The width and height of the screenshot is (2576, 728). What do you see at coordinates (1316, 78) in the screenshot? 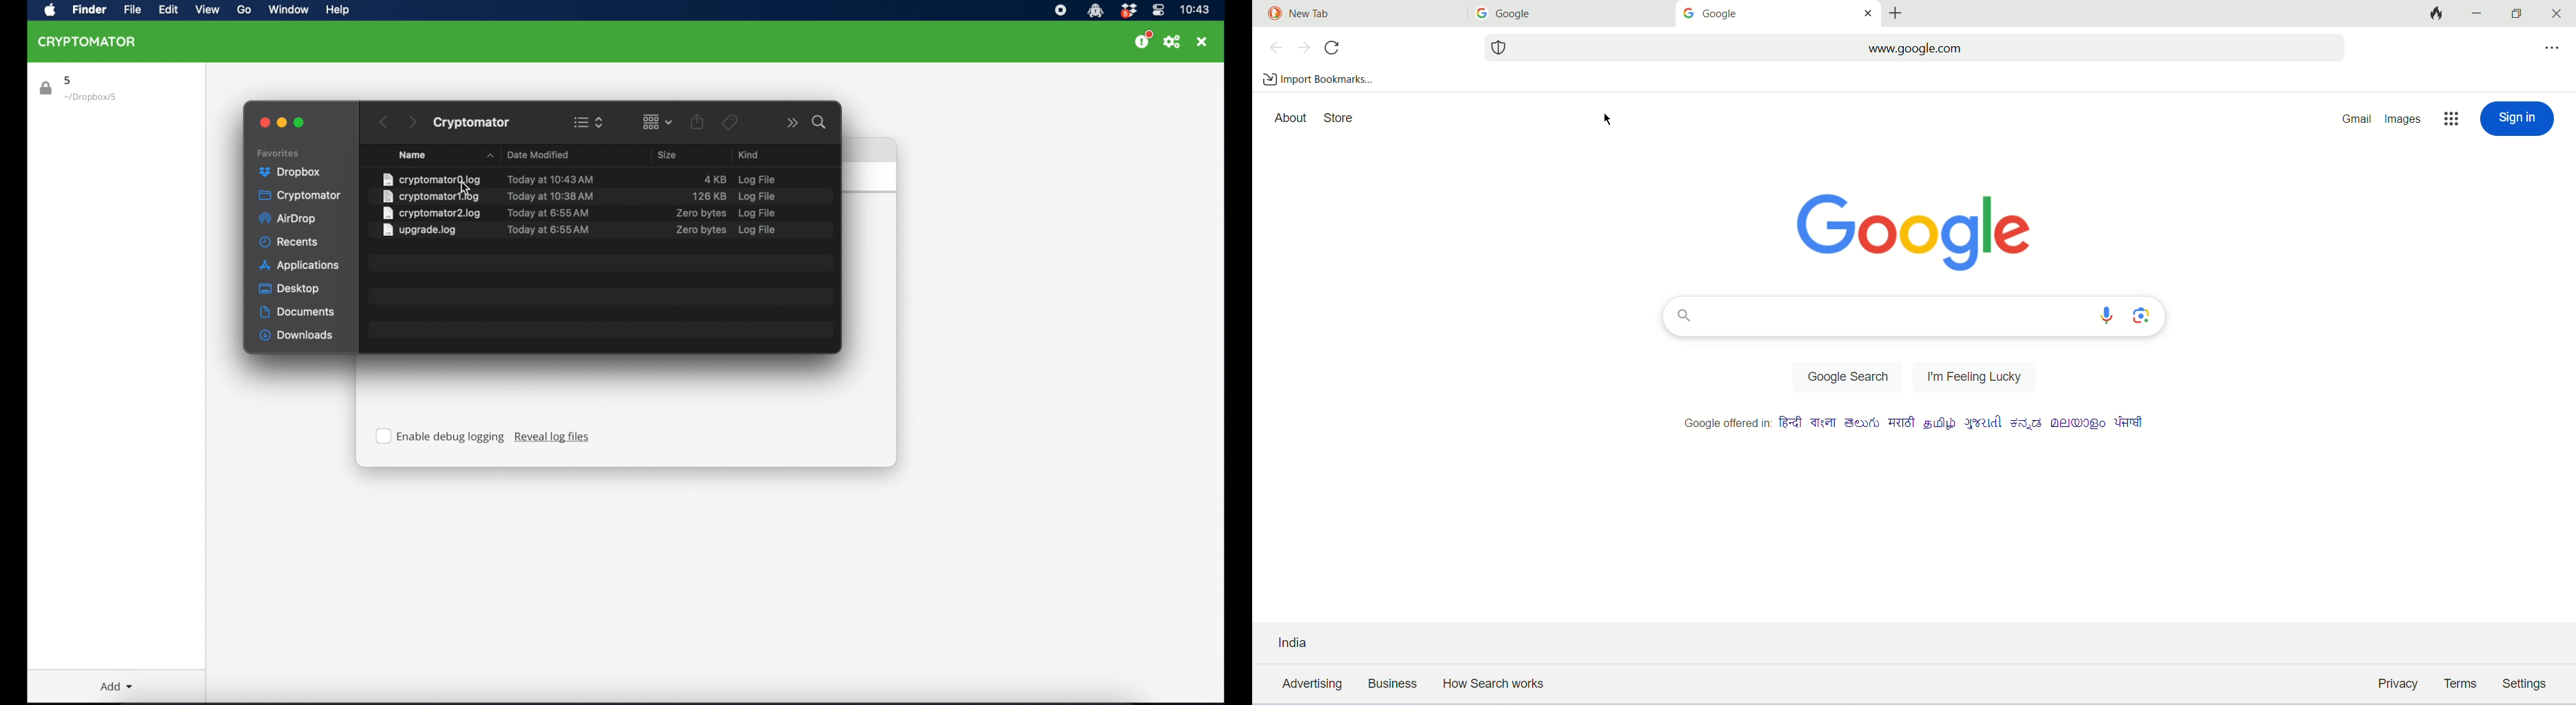
I see `import bookmarks` at bounding box center [1316, 78].